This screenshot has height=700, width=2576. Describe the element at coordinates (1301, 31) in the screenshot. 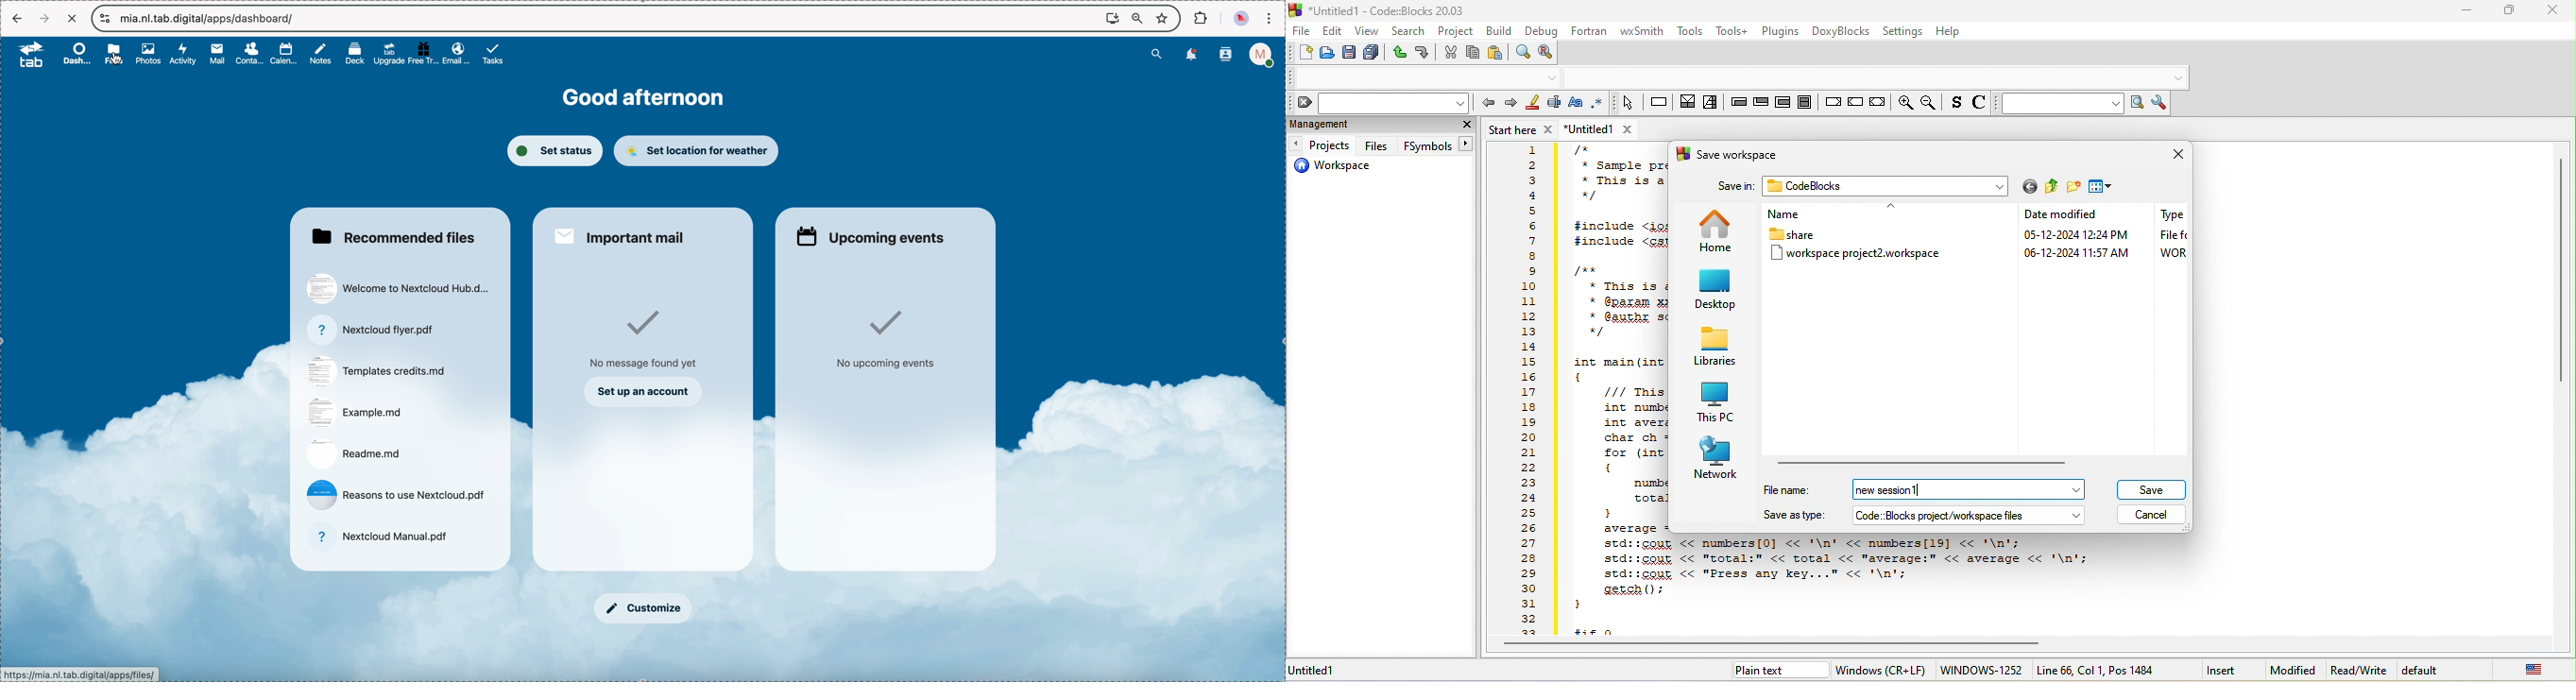

I see `file` at that location.